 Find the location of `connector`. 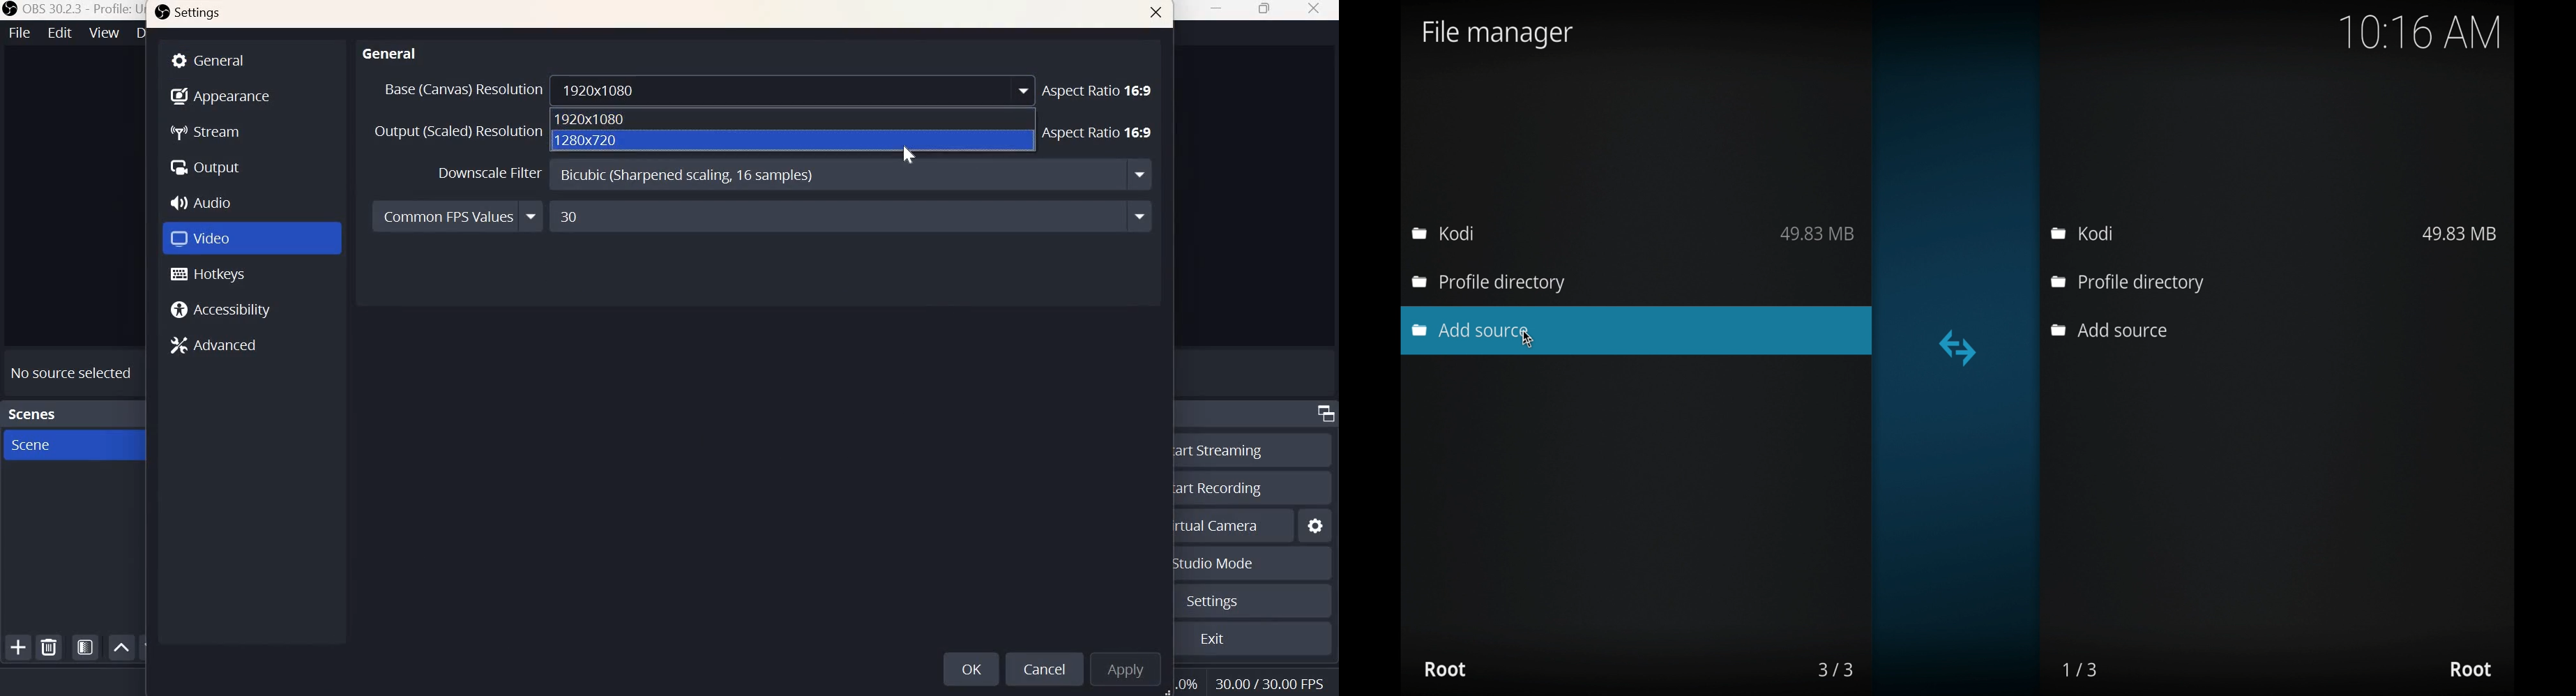

connector is located at coordinates (1958, 348).